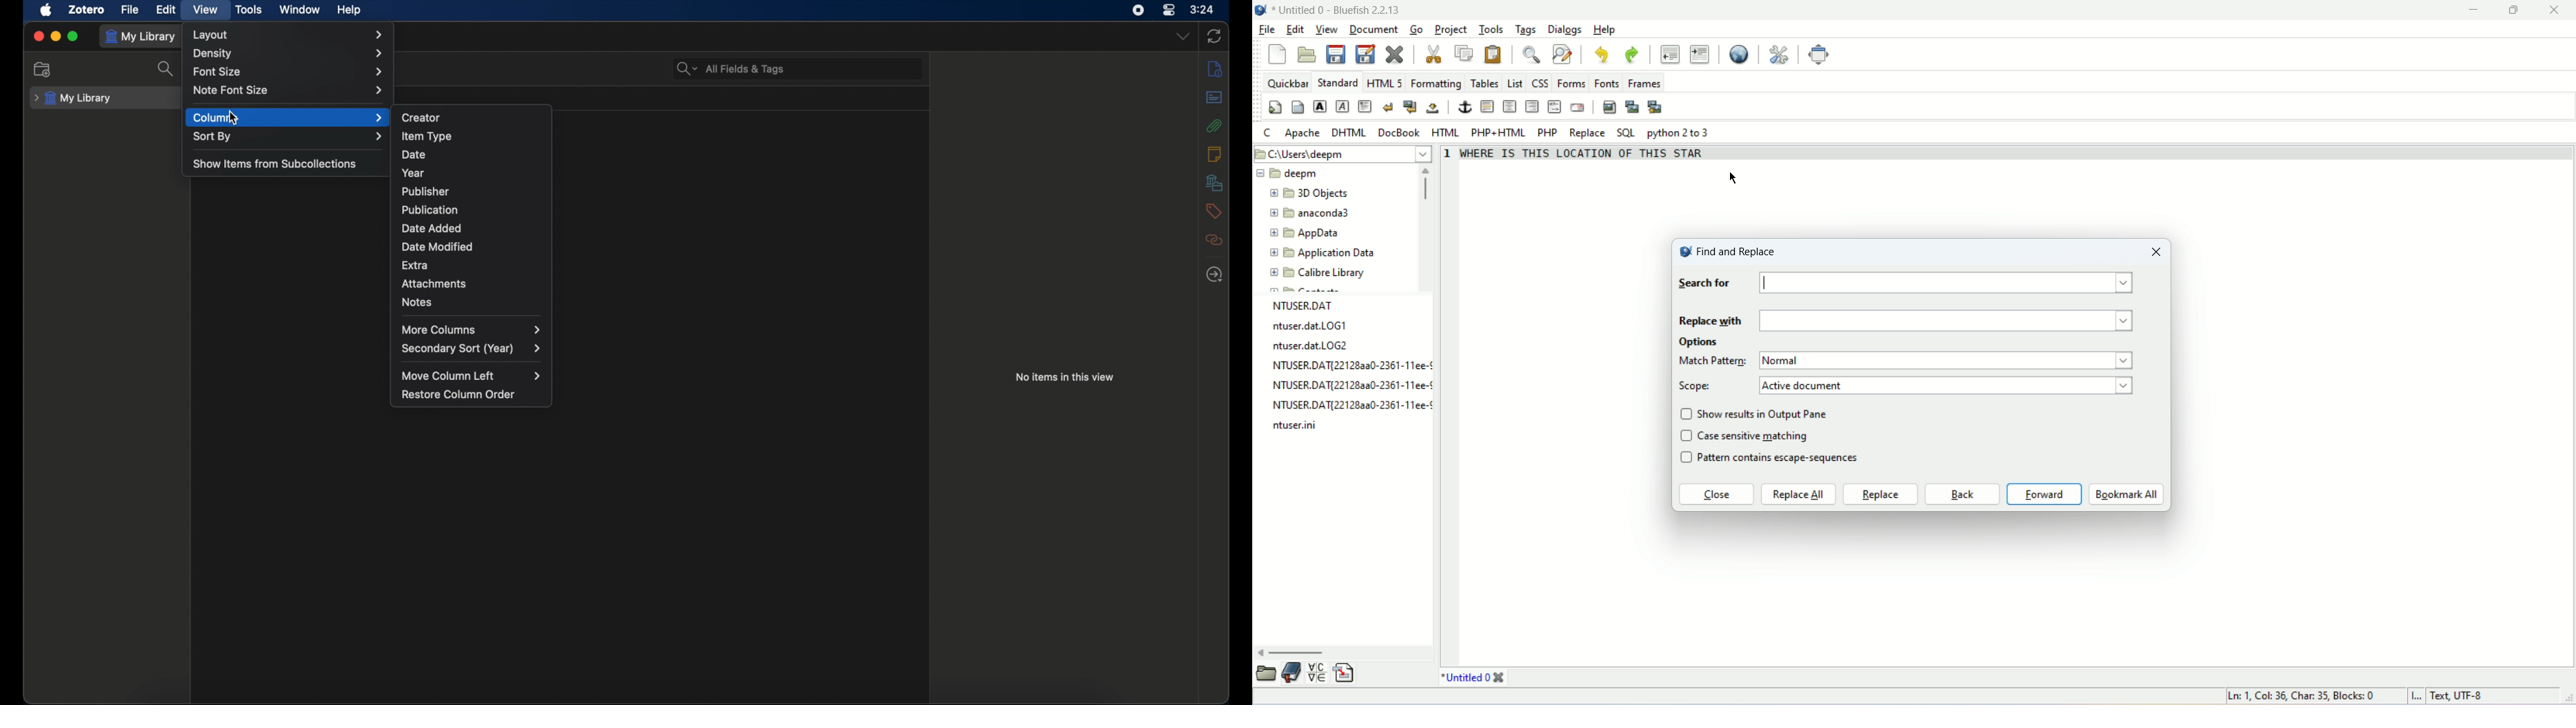 The height and width of the screenshot is (728, 2576). I want to click on search for, so click(1949, 284).